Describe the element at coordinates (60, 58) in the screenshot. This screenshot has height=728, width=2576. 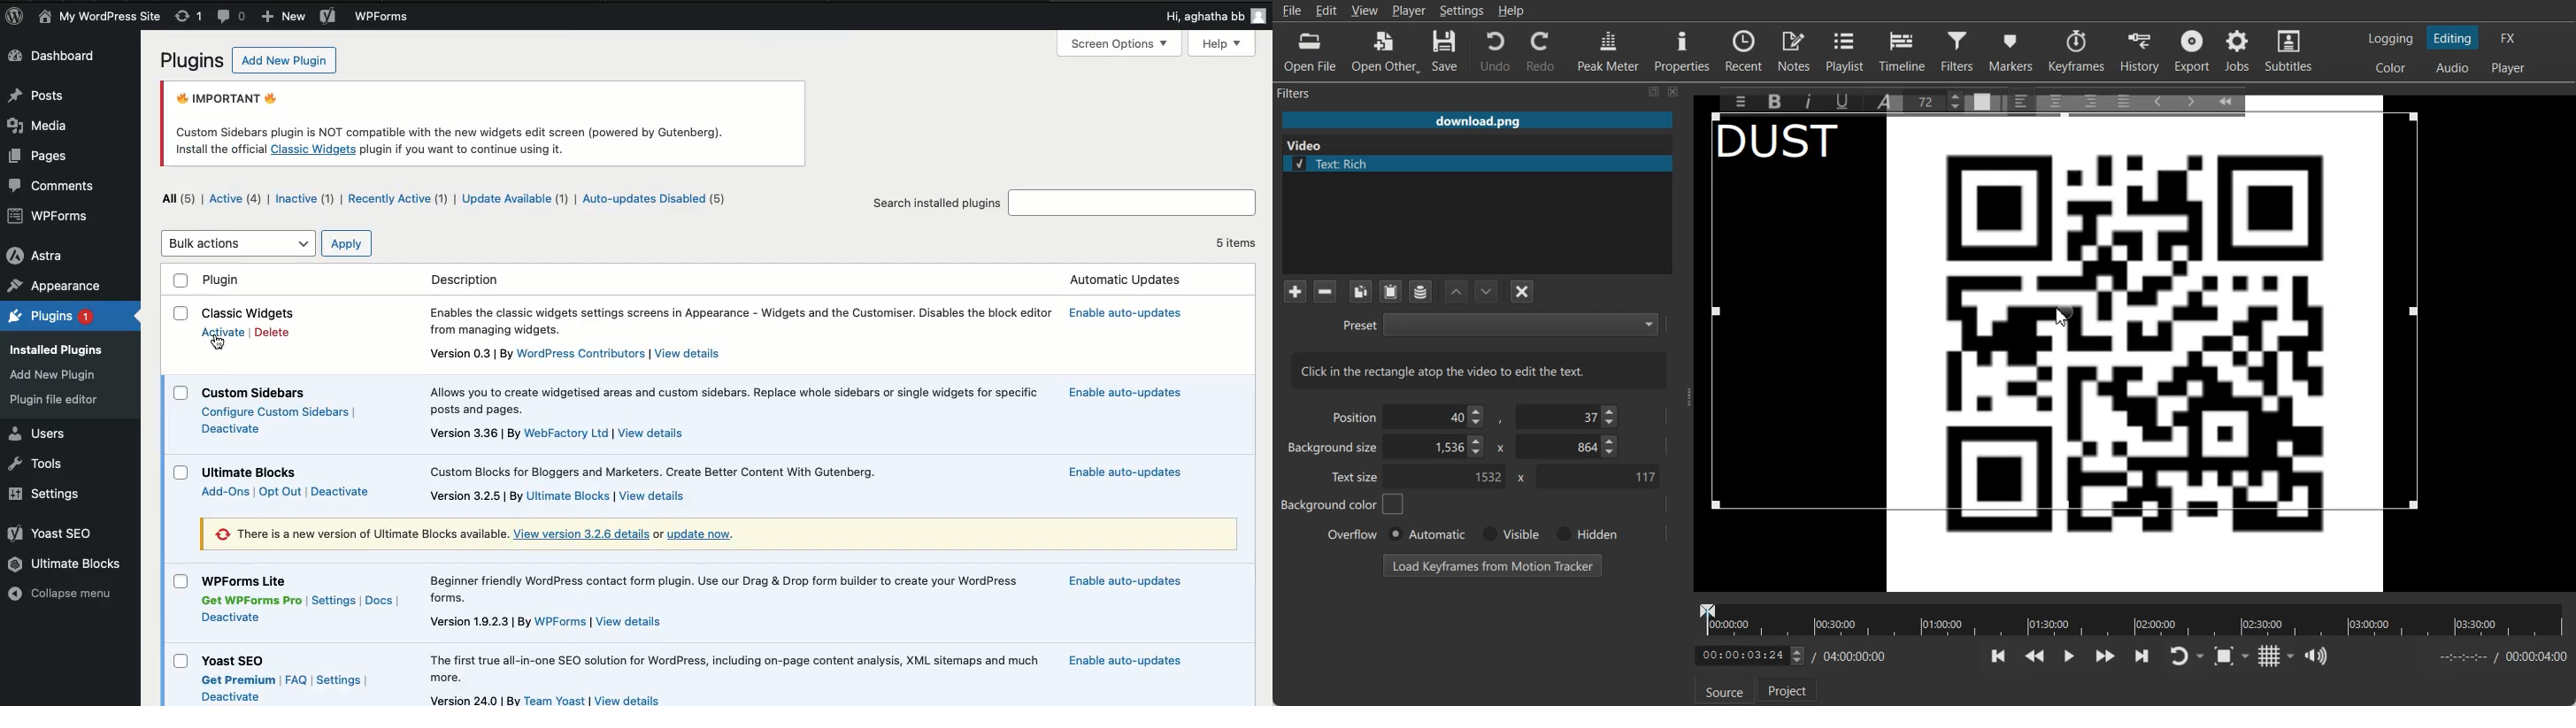
I see `Dashboard` at that location.